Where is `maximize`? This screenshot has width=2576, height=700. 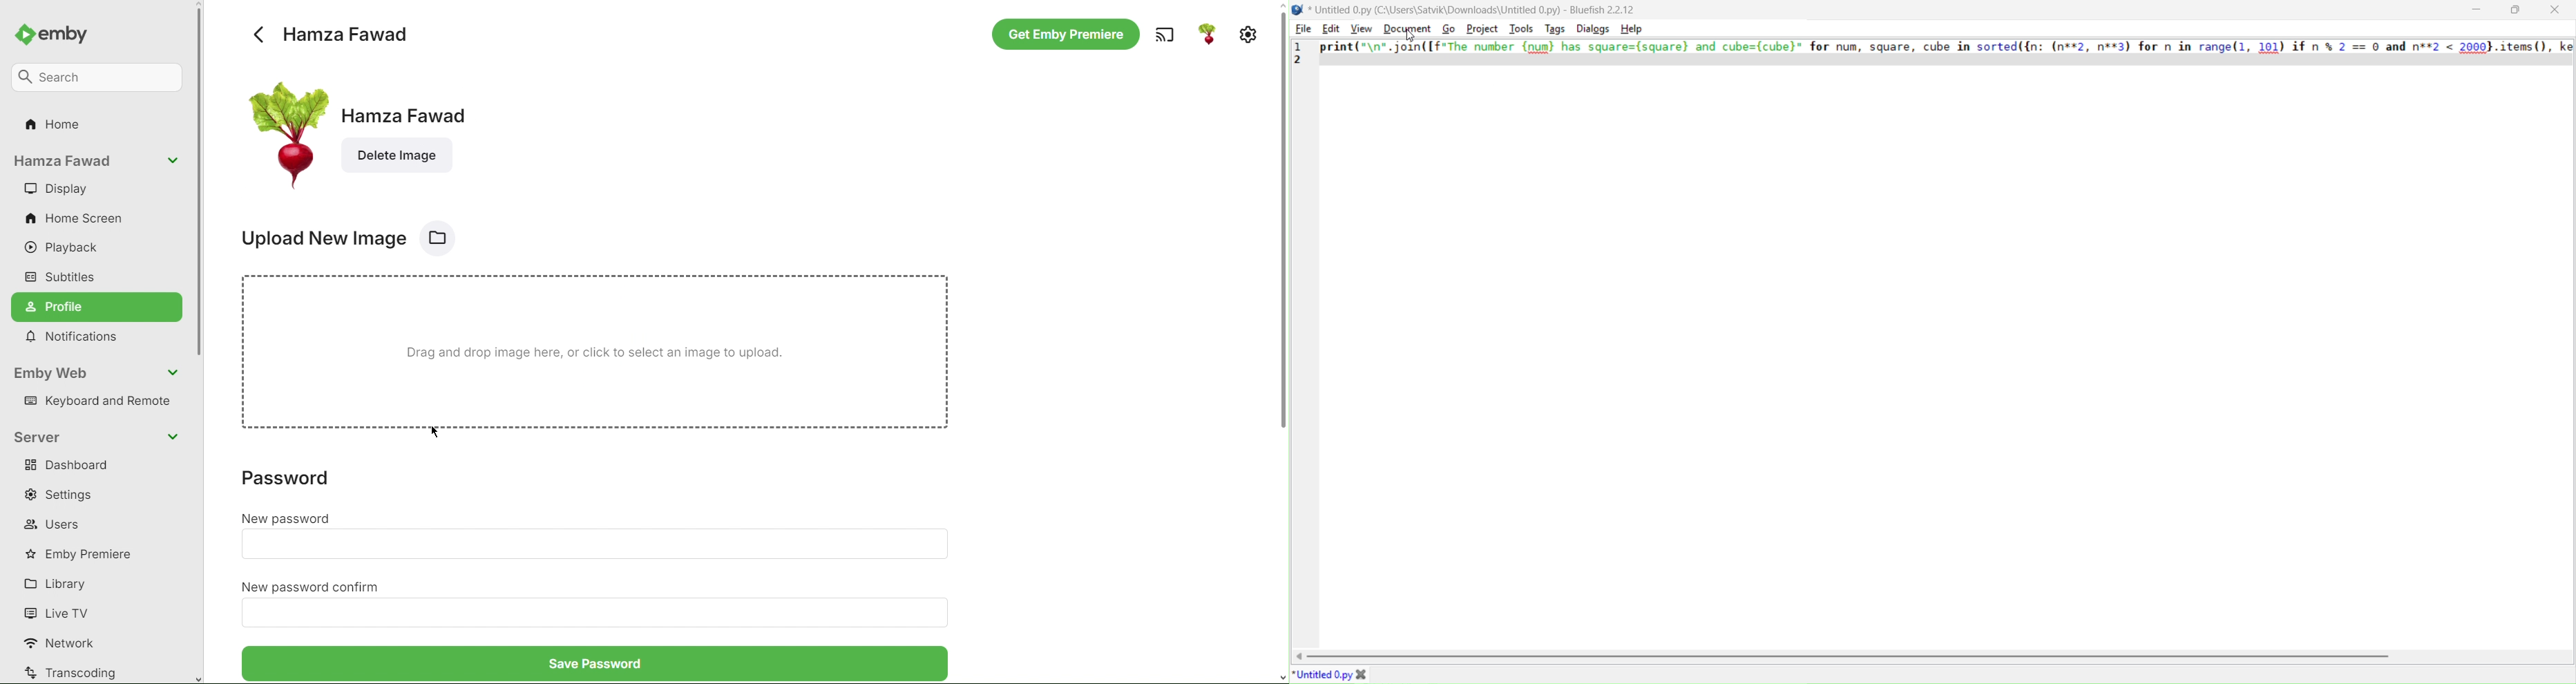 maximize is located at coordinates (2515, 9).